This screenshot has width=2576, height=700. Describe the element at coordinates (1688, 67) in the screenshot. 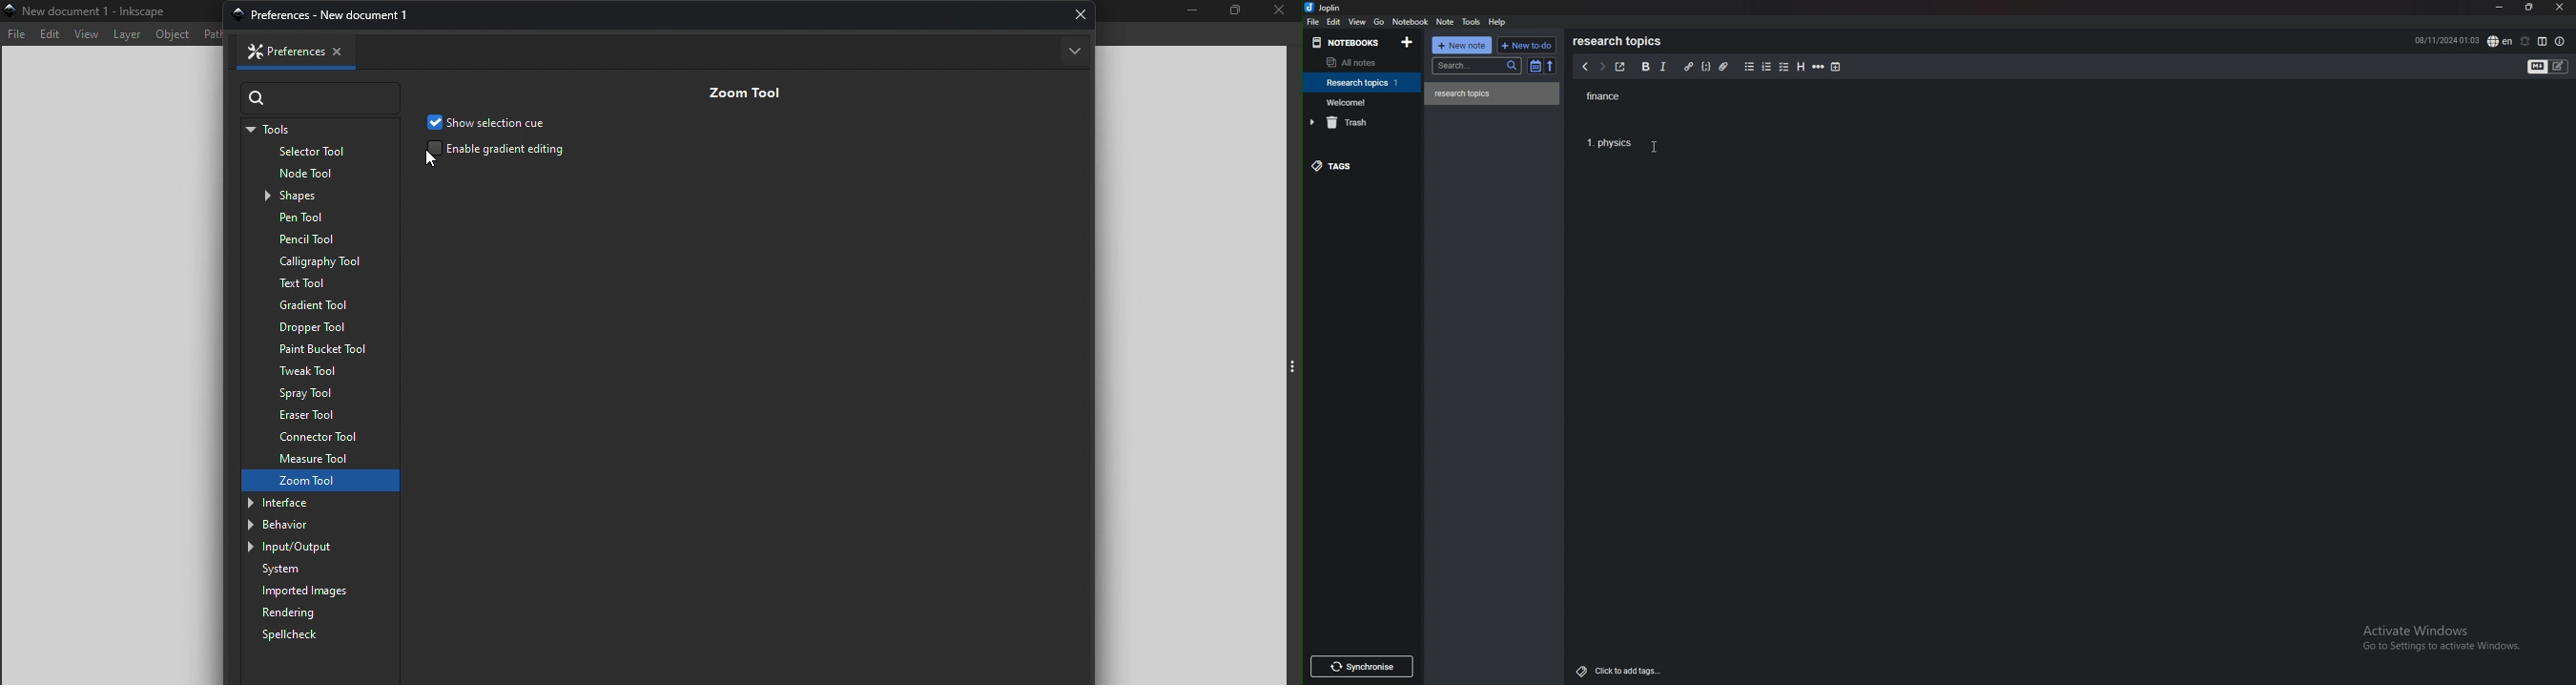

I see `hyperlink` at that location.